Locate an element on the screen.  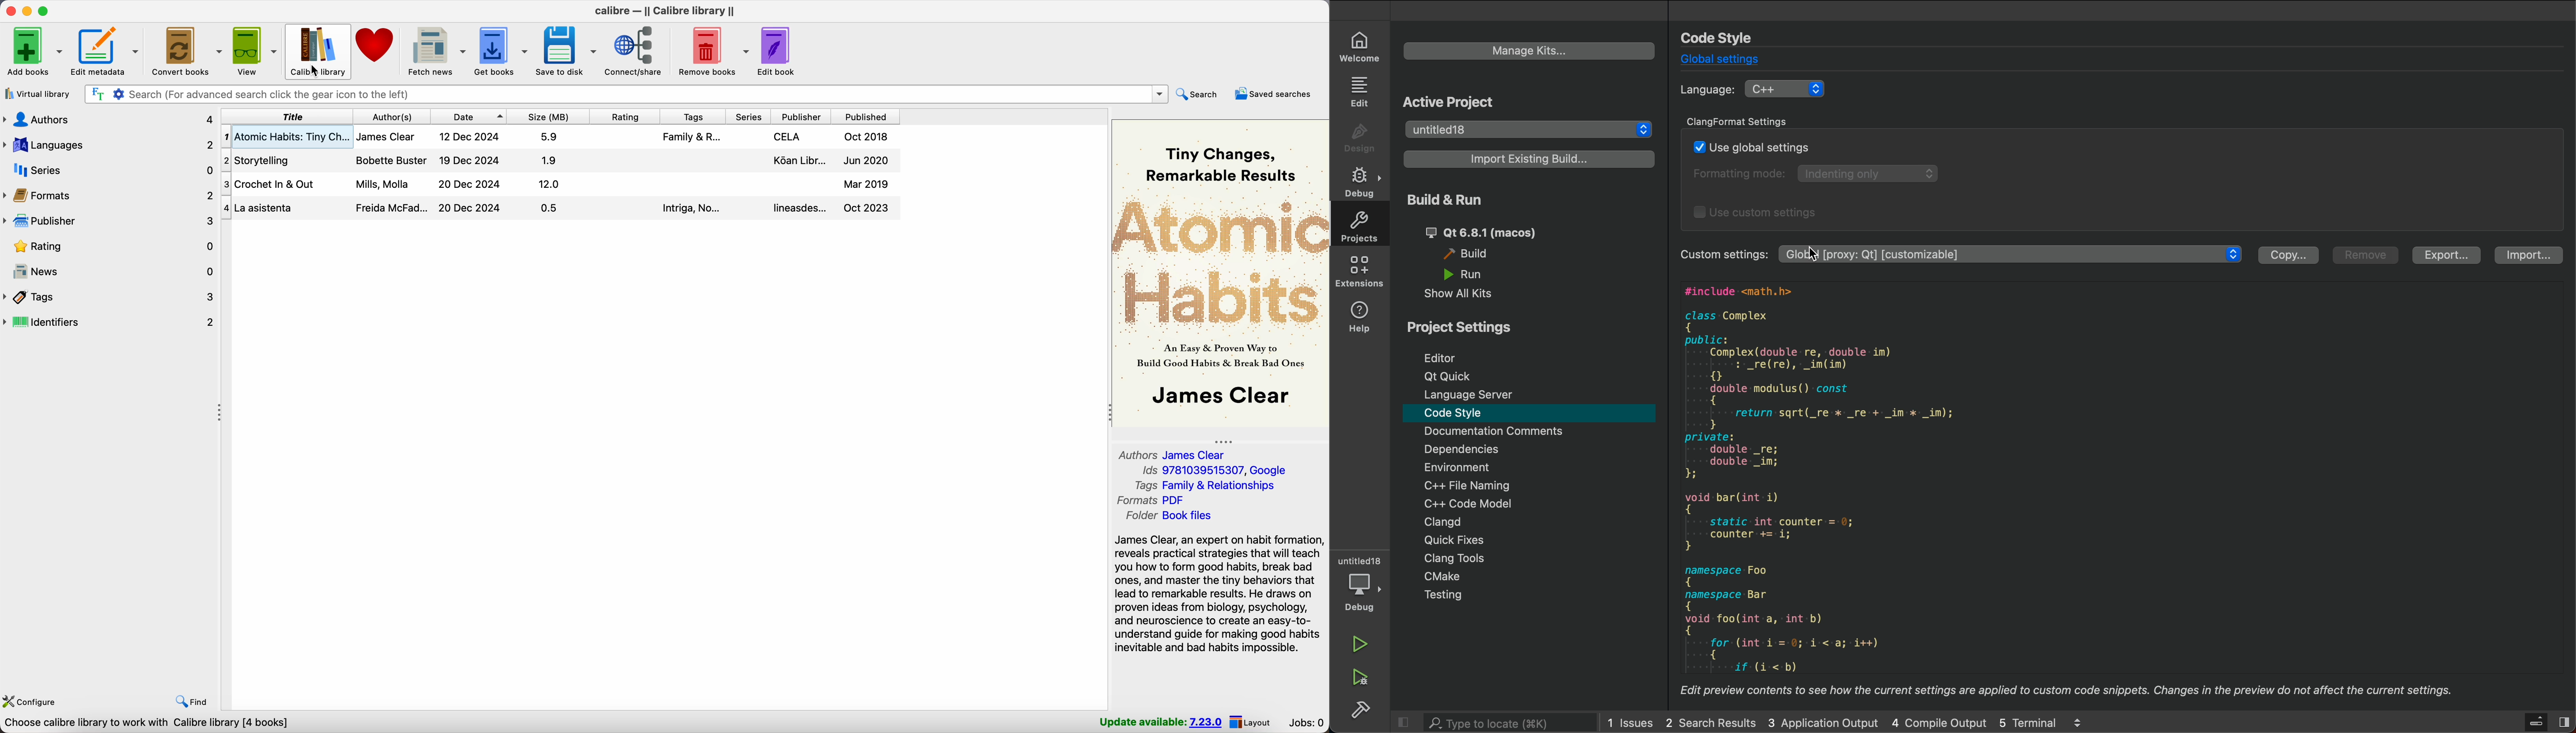
fetch news is located at coordinates (436, 51).